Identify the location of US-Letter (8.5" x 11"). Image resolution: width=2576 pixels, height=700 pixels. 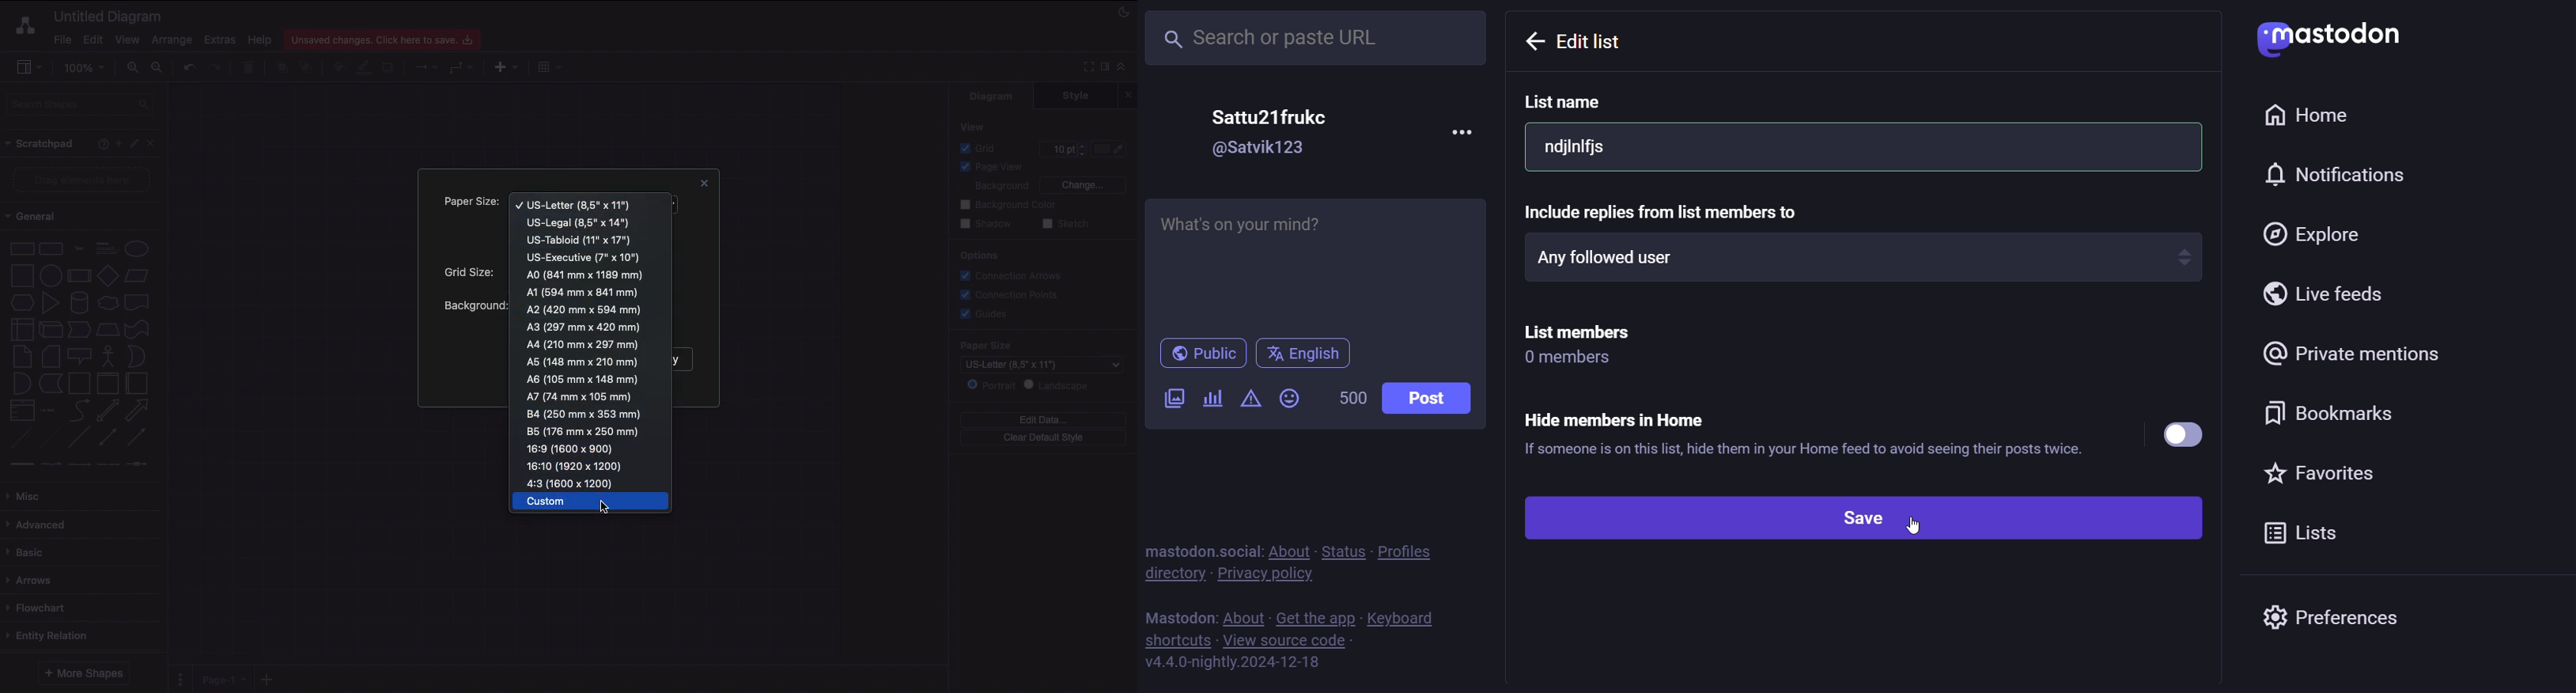
(1029, 365).